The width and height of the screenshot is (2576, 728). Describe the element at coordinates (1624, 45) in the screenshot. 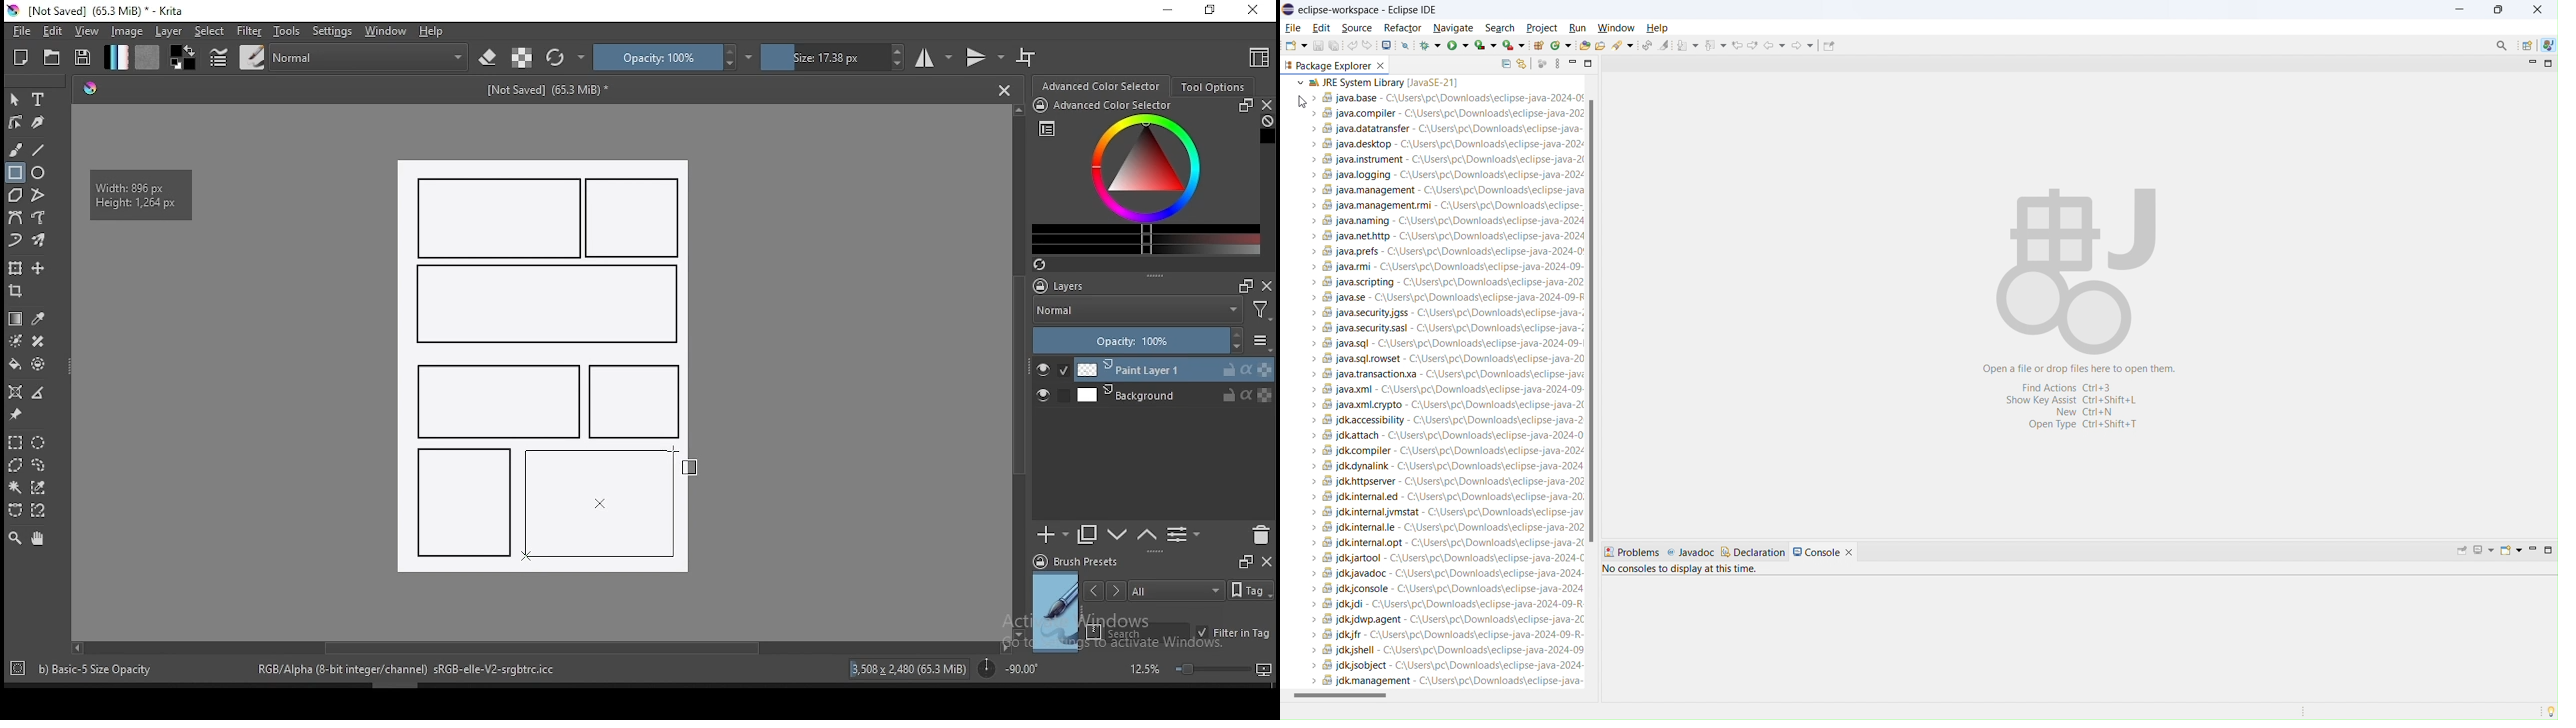

I see `Search` at that location.